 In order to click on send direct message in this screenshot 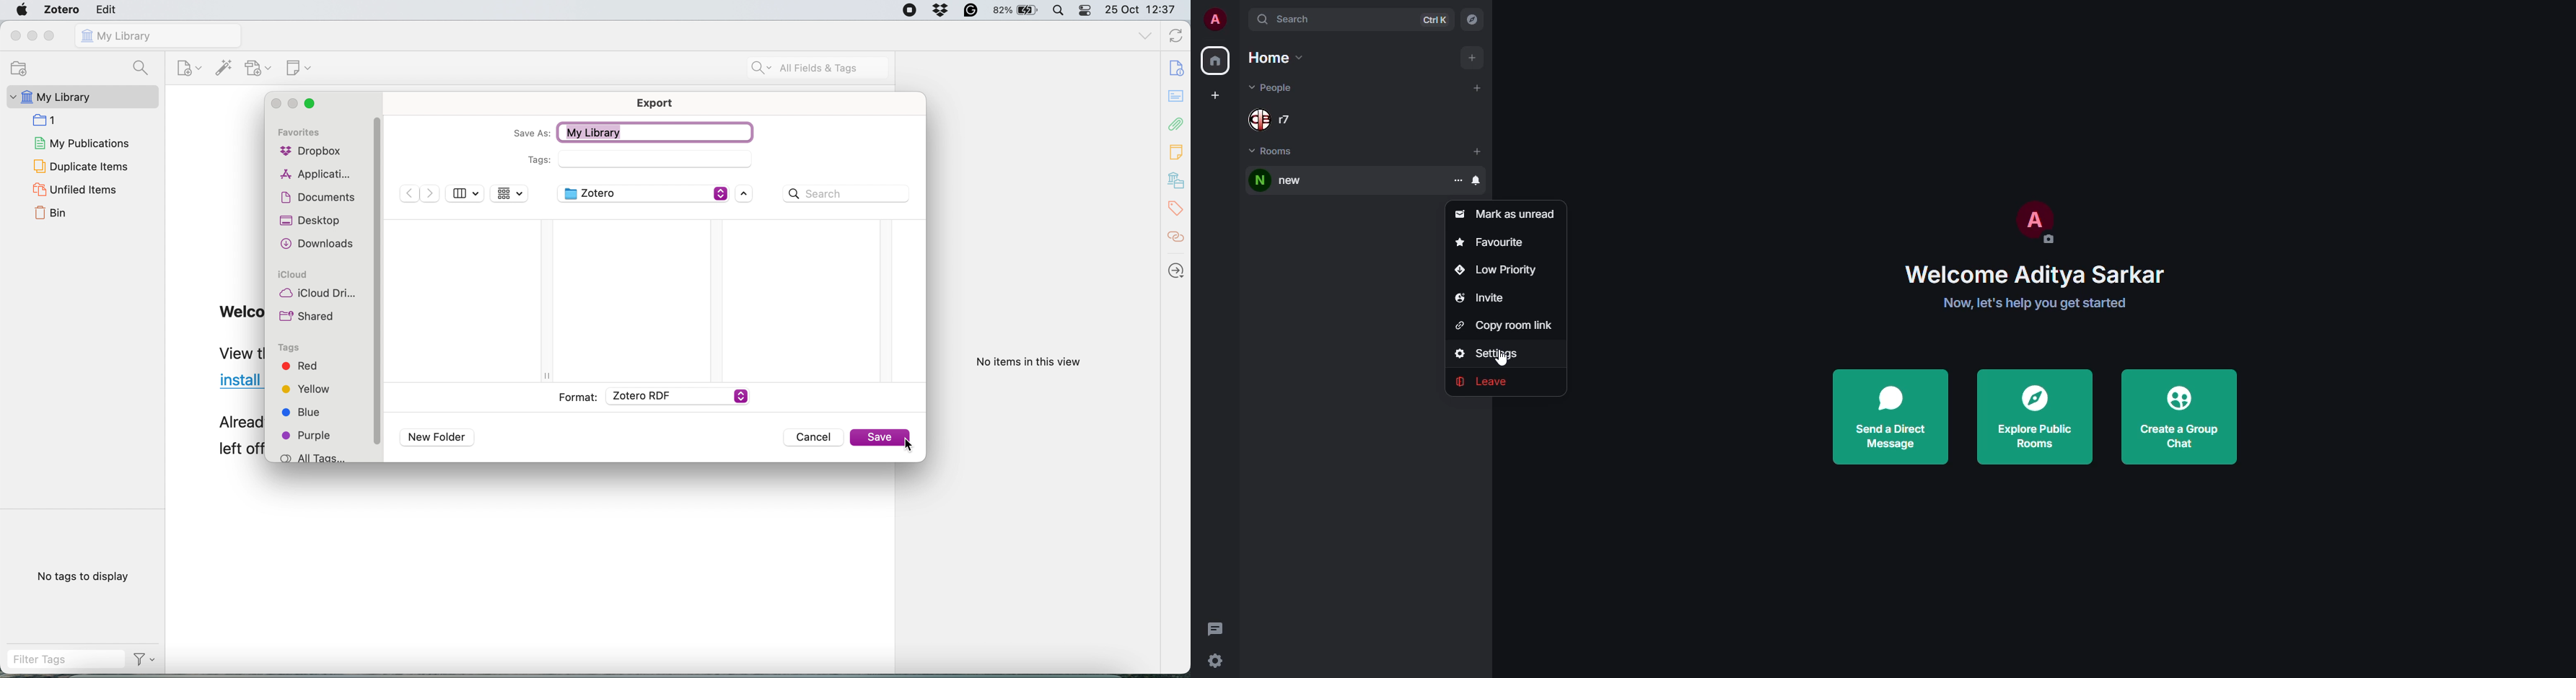, I will do `click(1892, 413)`.